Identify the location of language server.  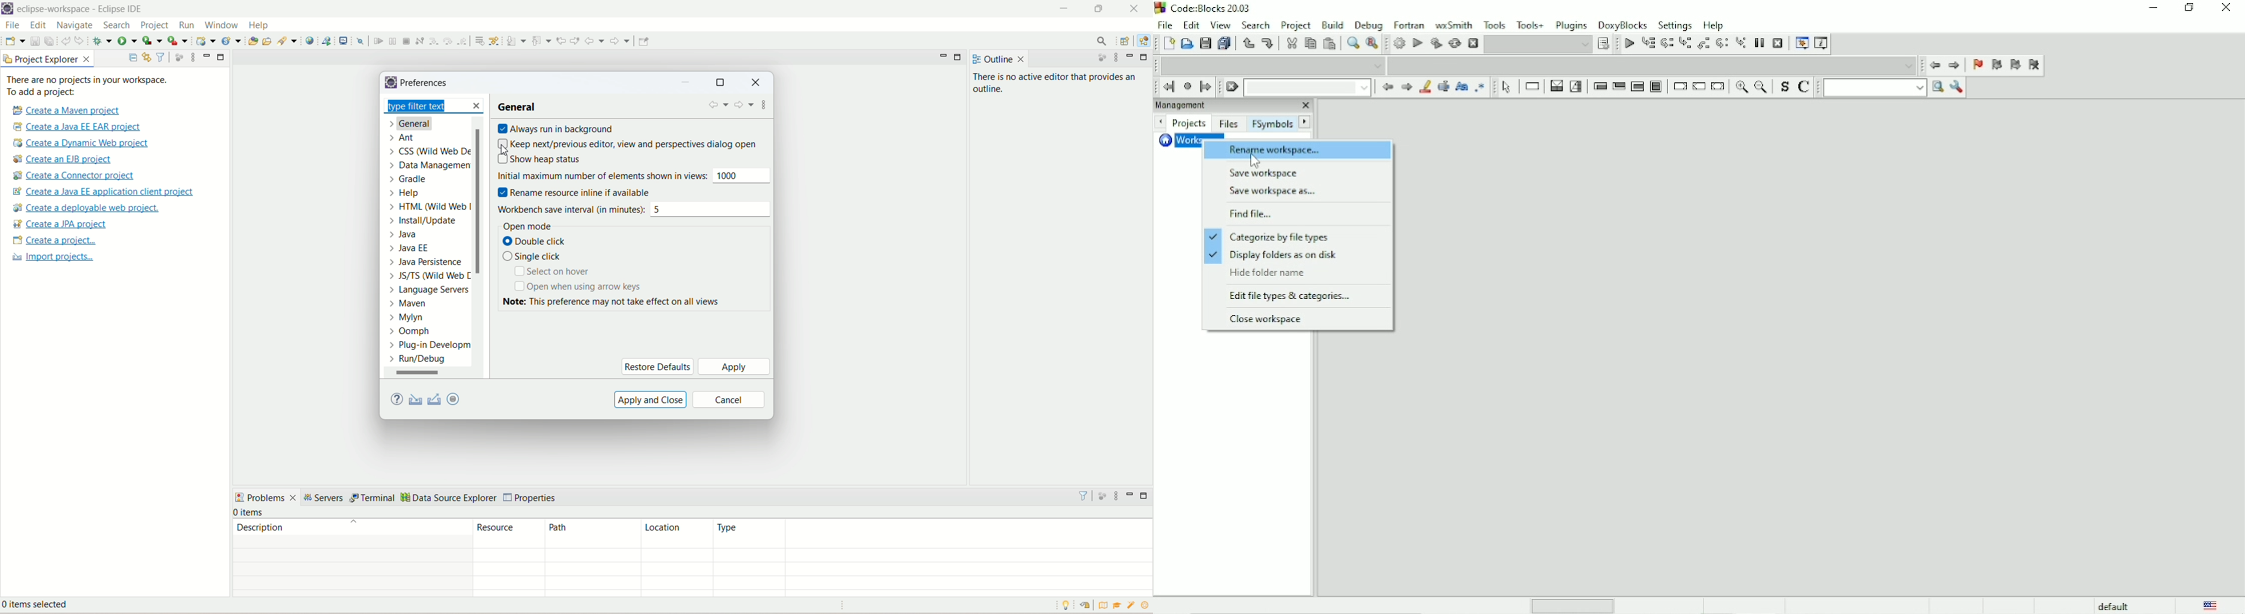
(428, 292).